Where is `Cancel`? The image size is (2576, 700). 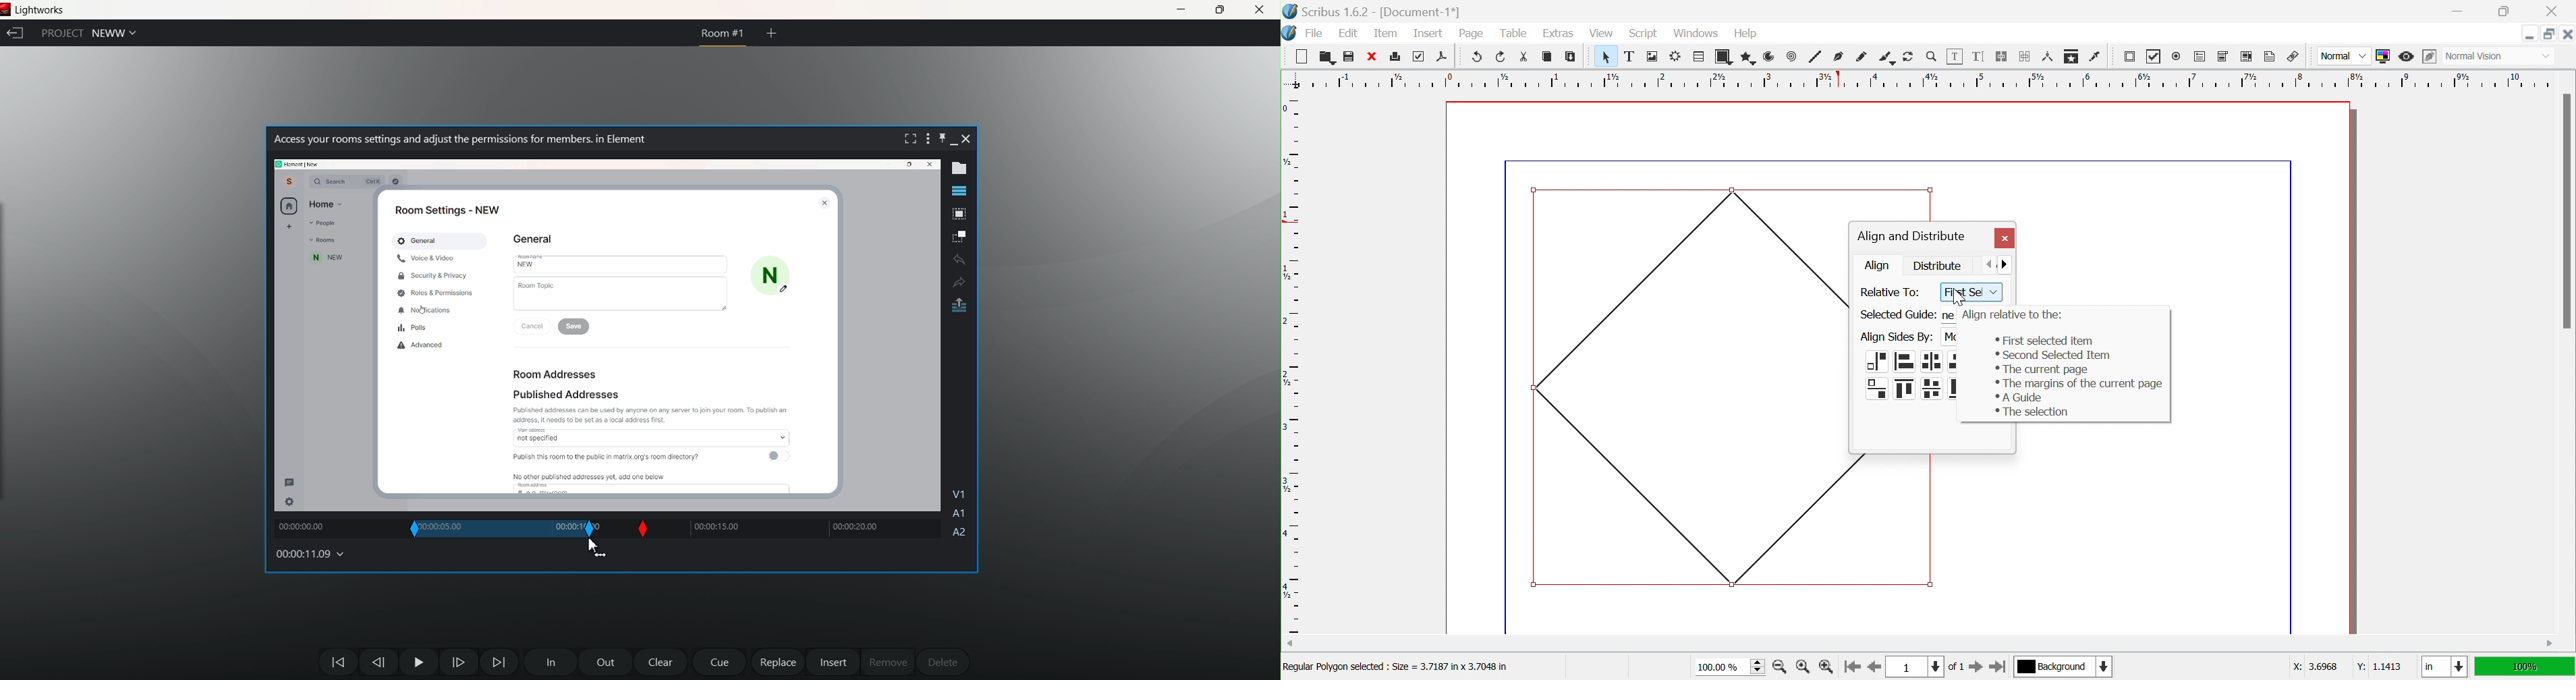
Cancel is located at coordinates (534, 325).